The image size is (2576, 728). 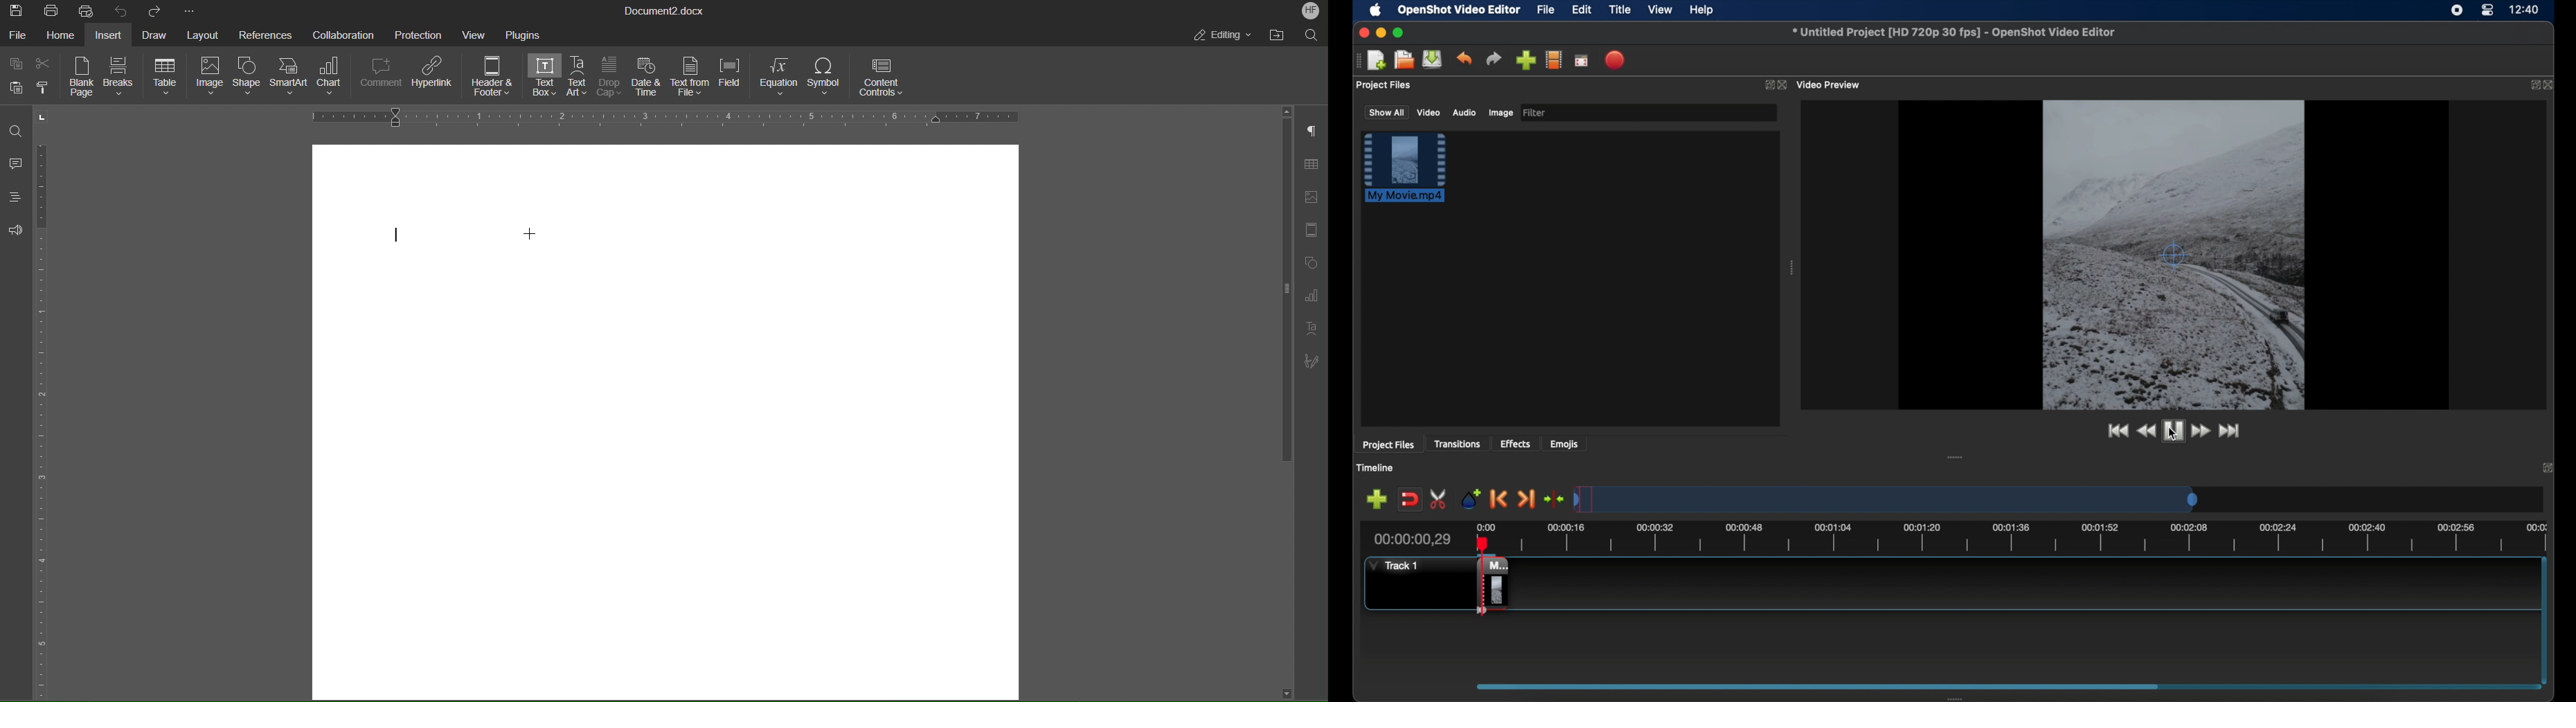 I want to click on Print, so click(x=53, y=10).